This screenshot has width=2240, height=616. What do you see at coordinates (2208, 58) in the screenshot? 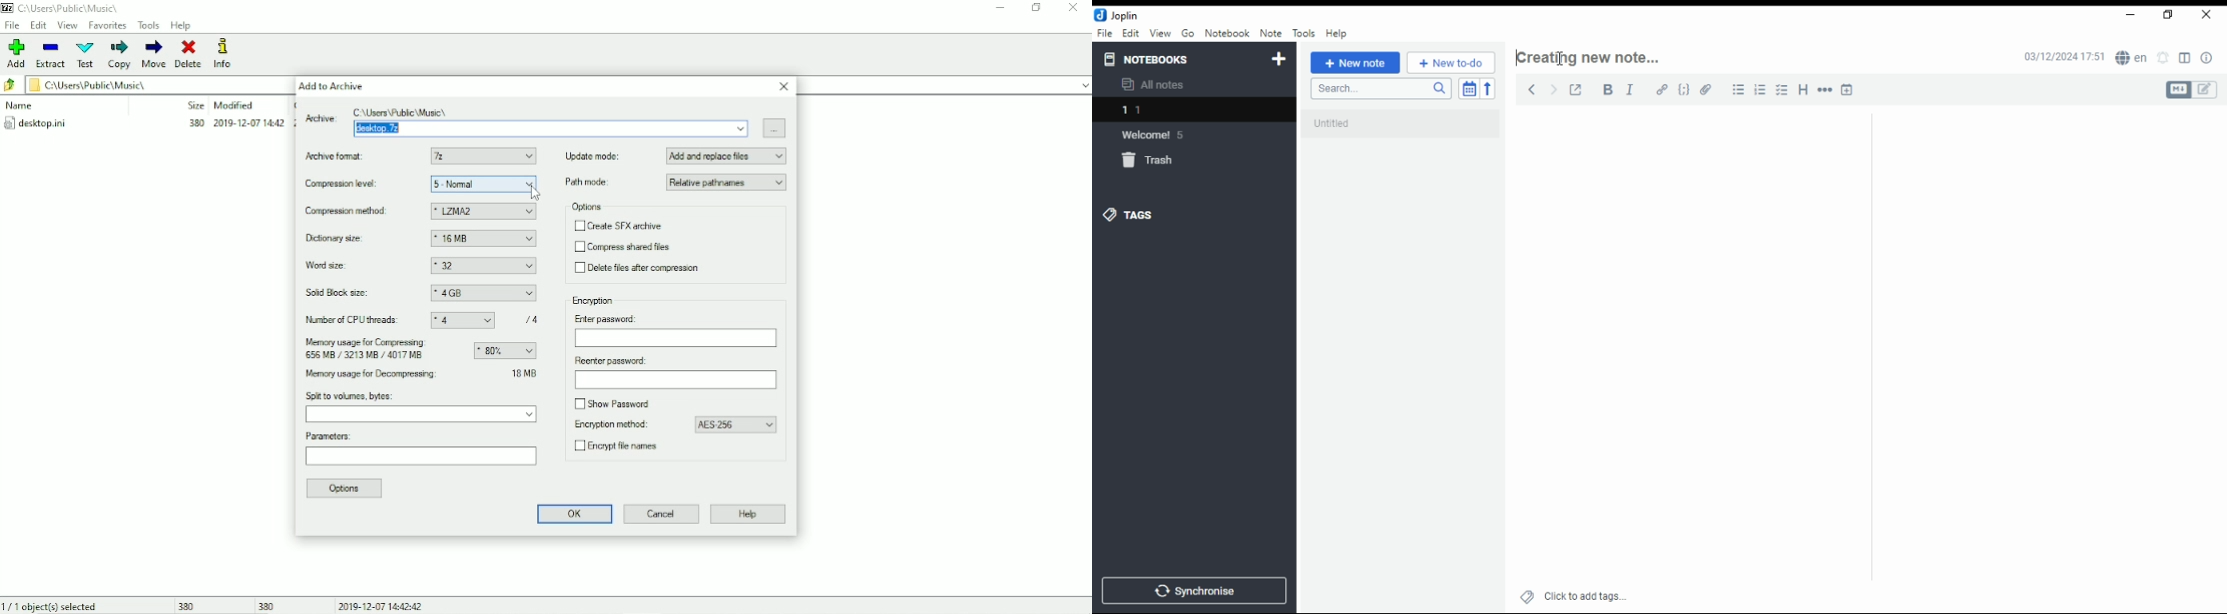
I see `notes properties` at bounding box center [2208, 58].